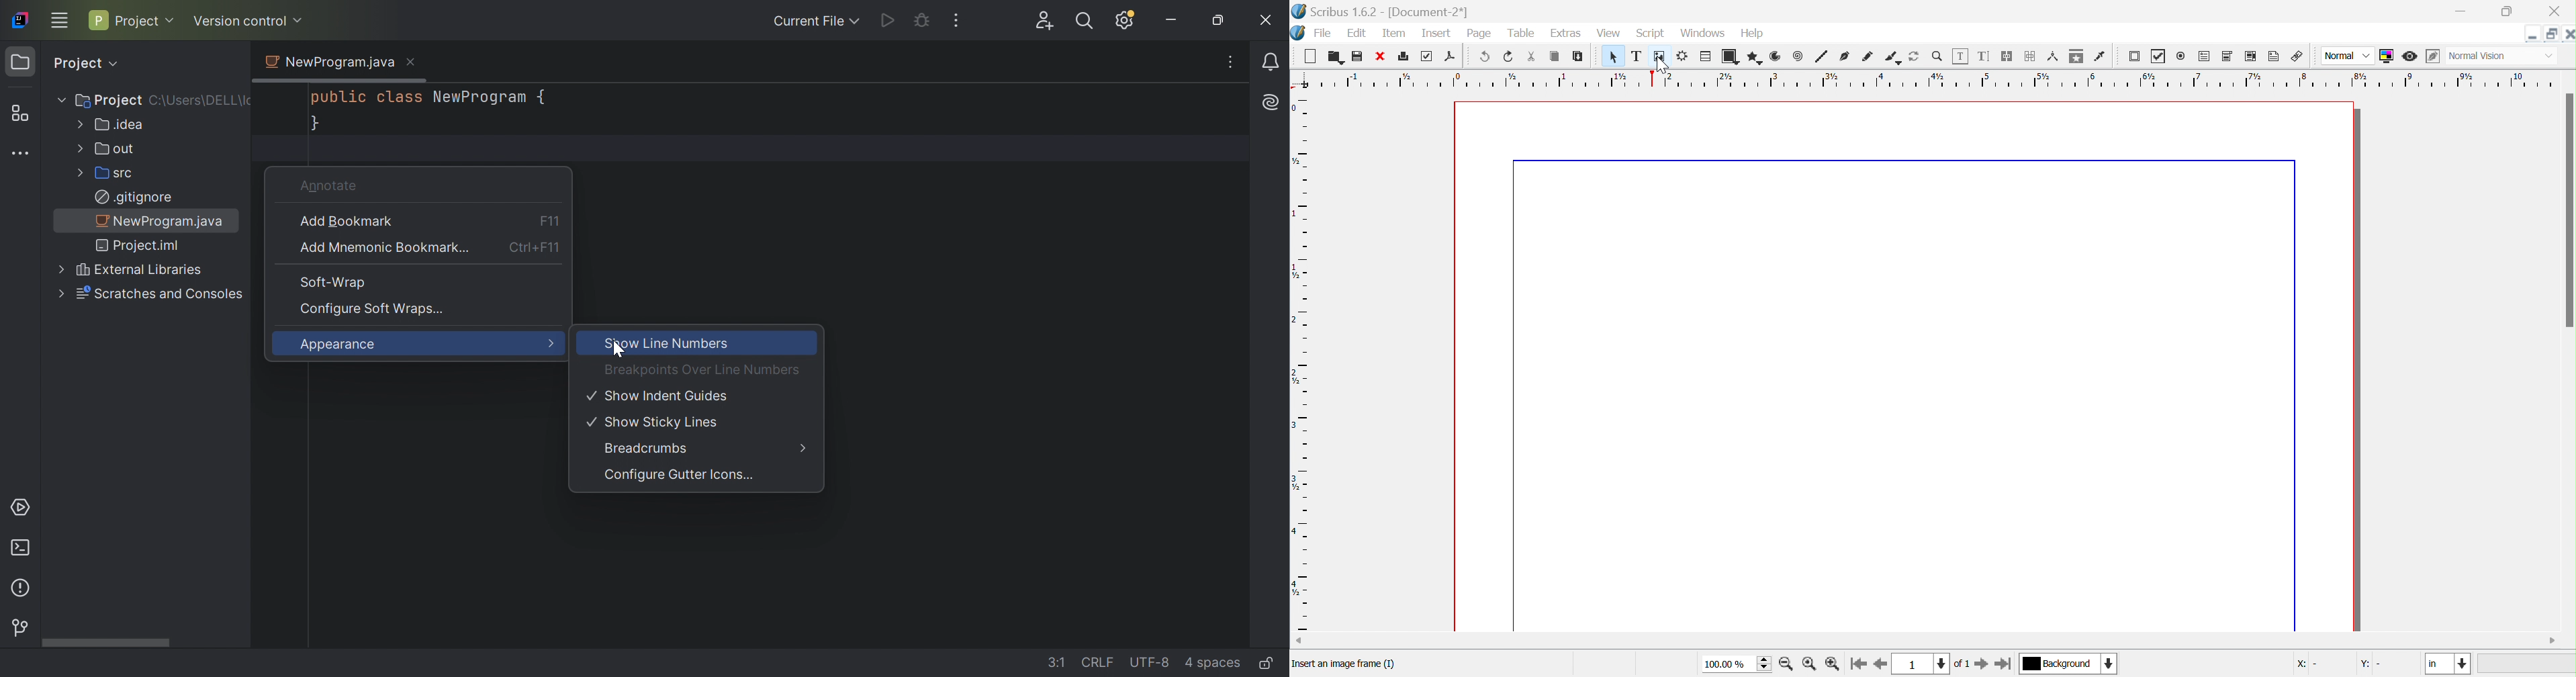 The height and width of the screenshot is (700, 2576). What do you see at coordinates (1578, 56) in the screenshot?
I see `paste` at bounding box center [1578, 56].